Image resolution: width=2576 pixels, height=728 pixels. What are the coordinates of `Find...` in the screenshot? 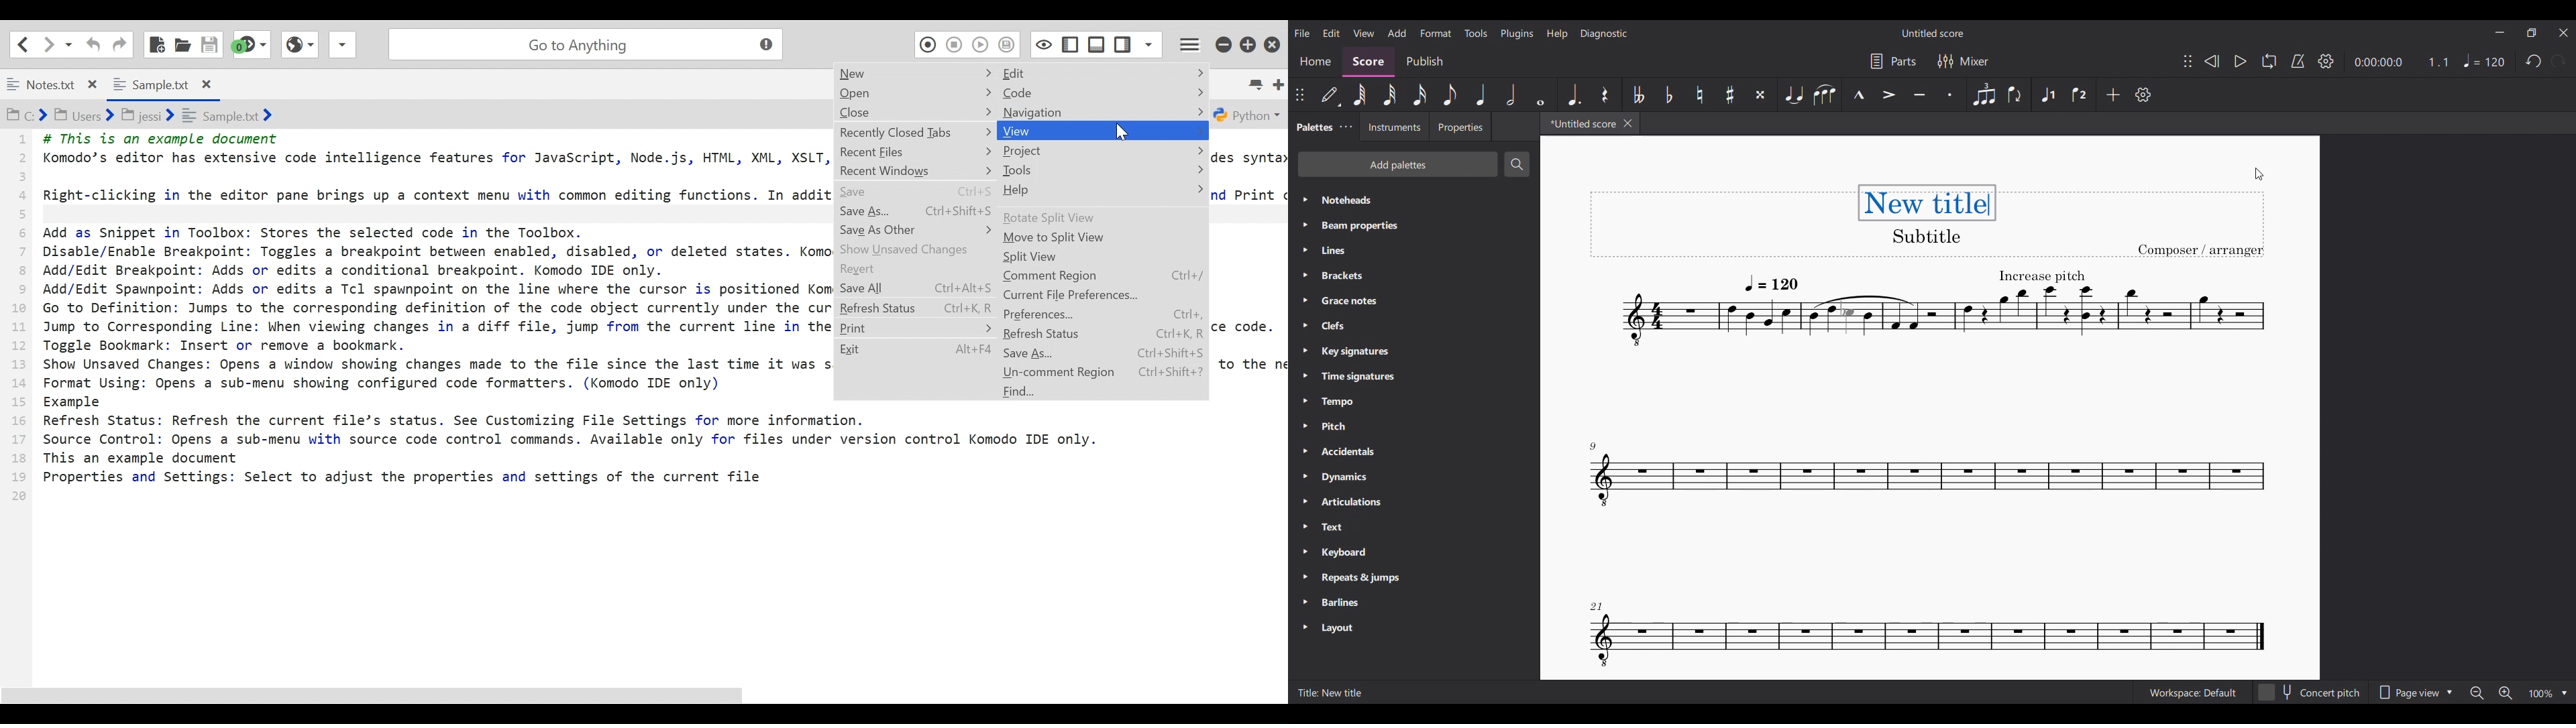 It's located at (1104, 392).